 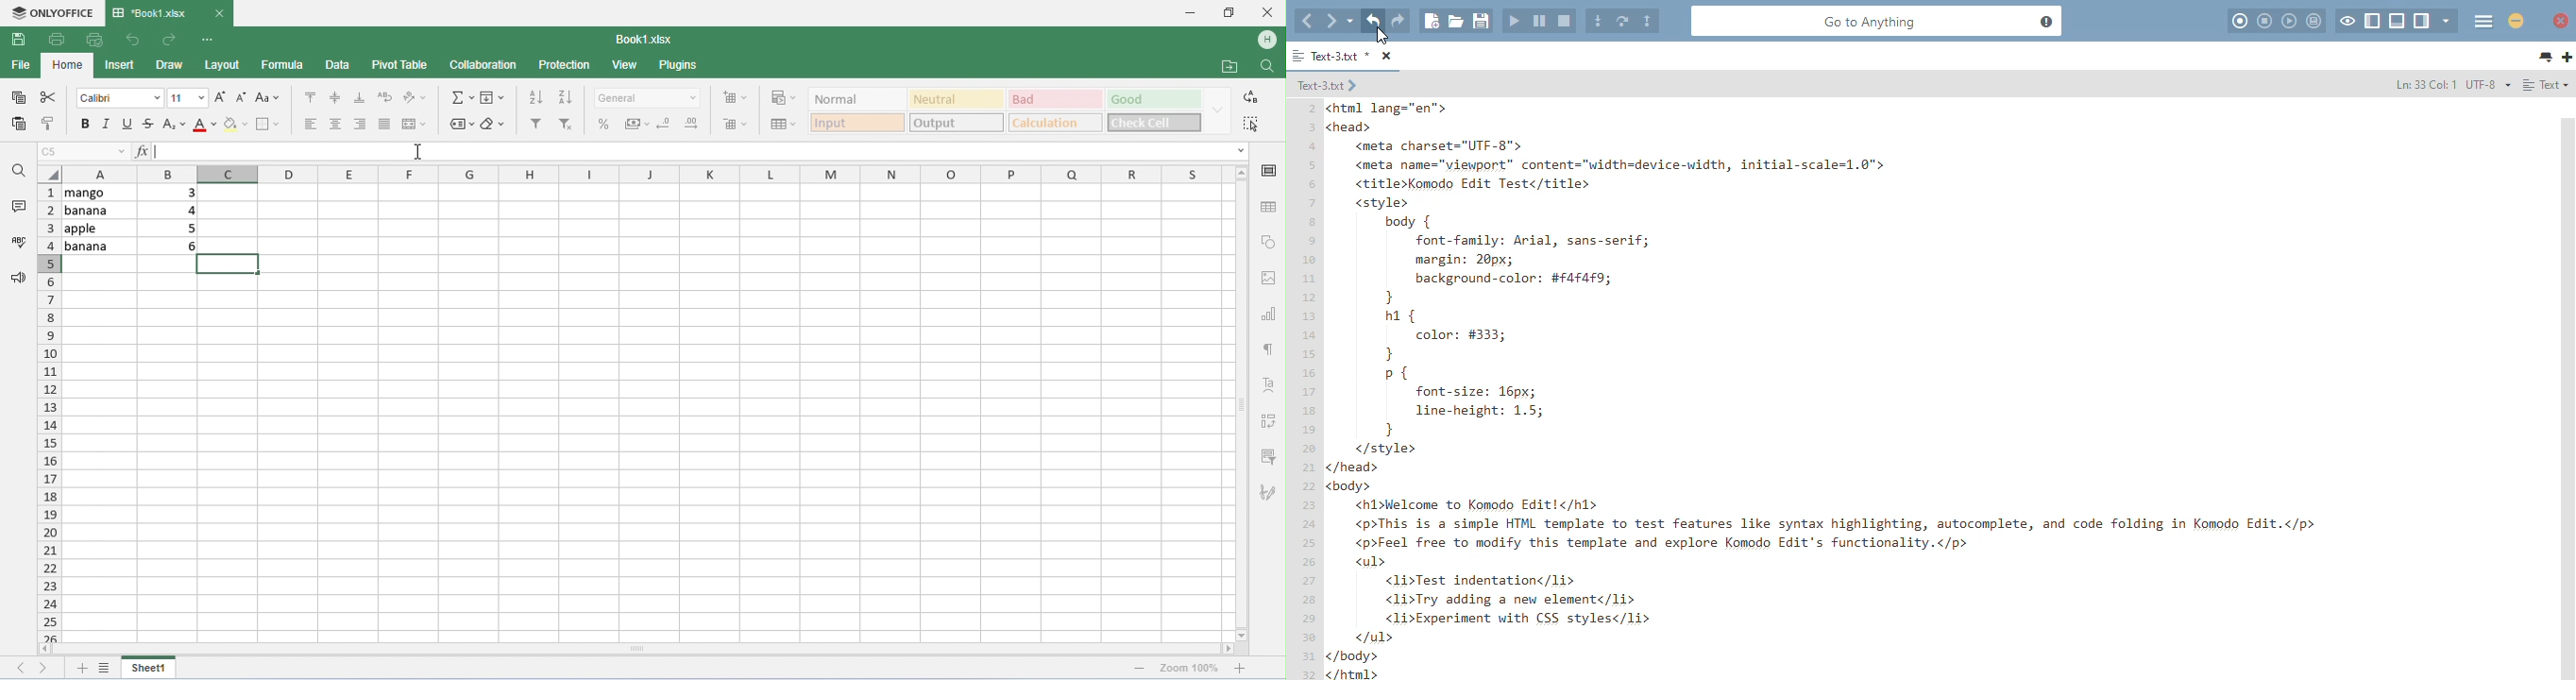 I want to click on percent style, so click(x=605, y=124).